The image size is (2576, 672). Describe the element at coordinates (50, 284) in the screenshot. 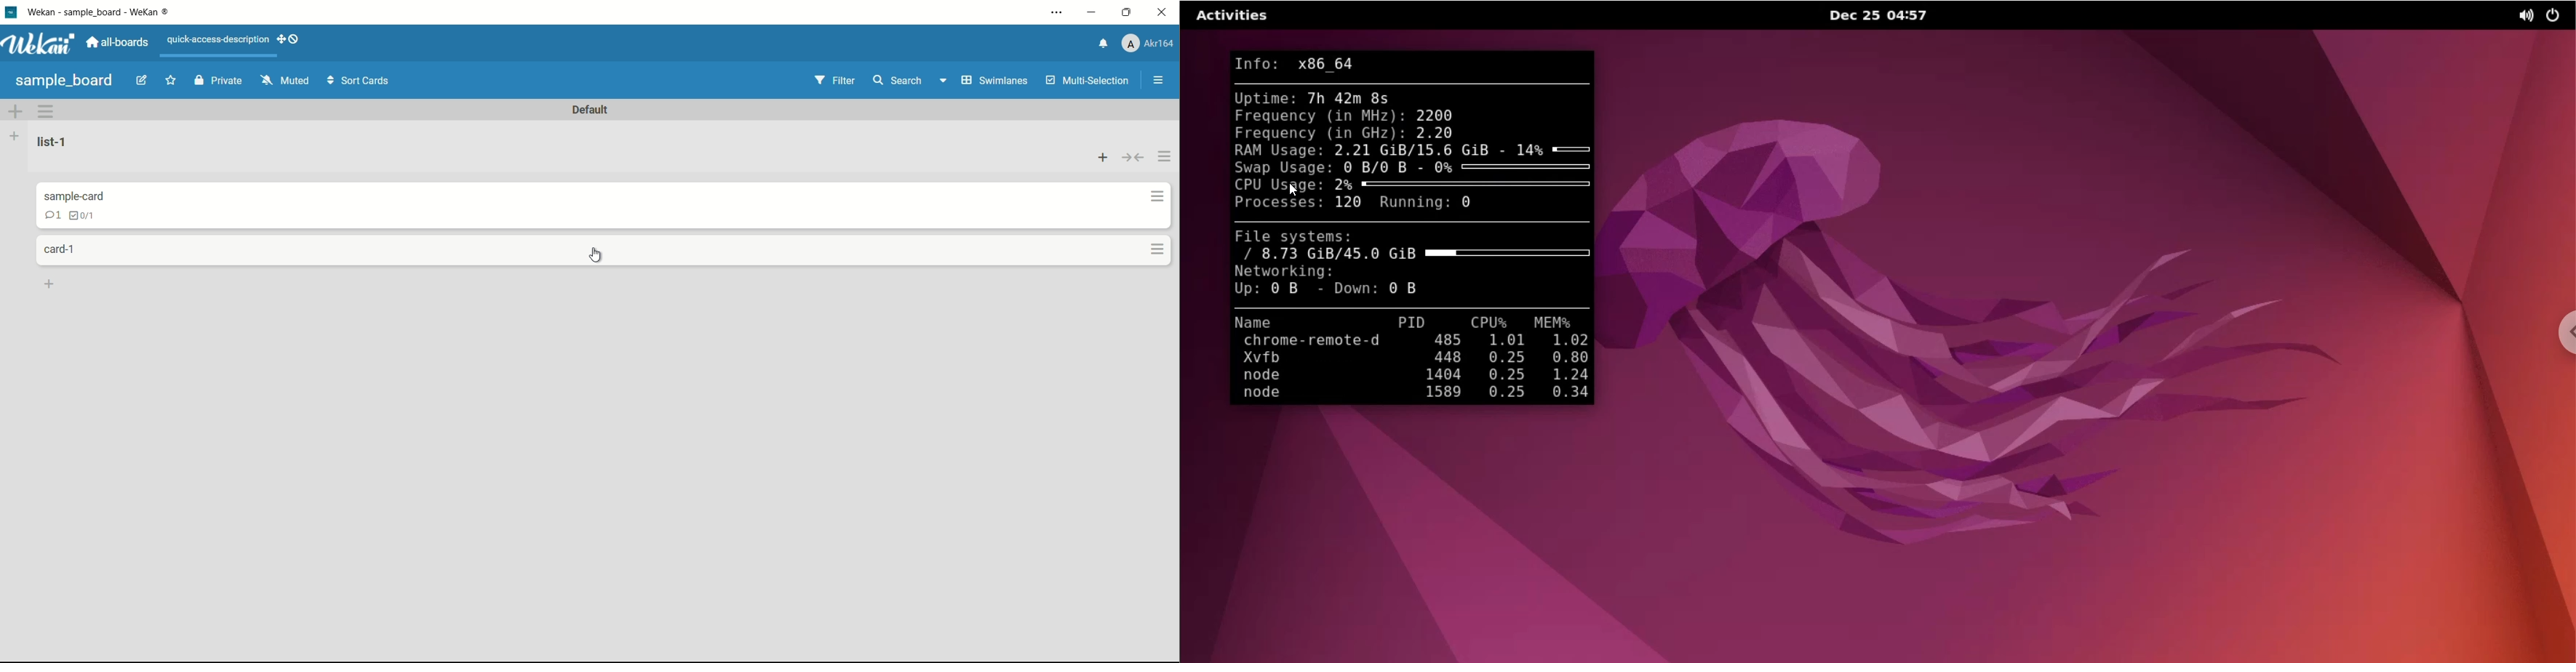

I see `add card` at that location.